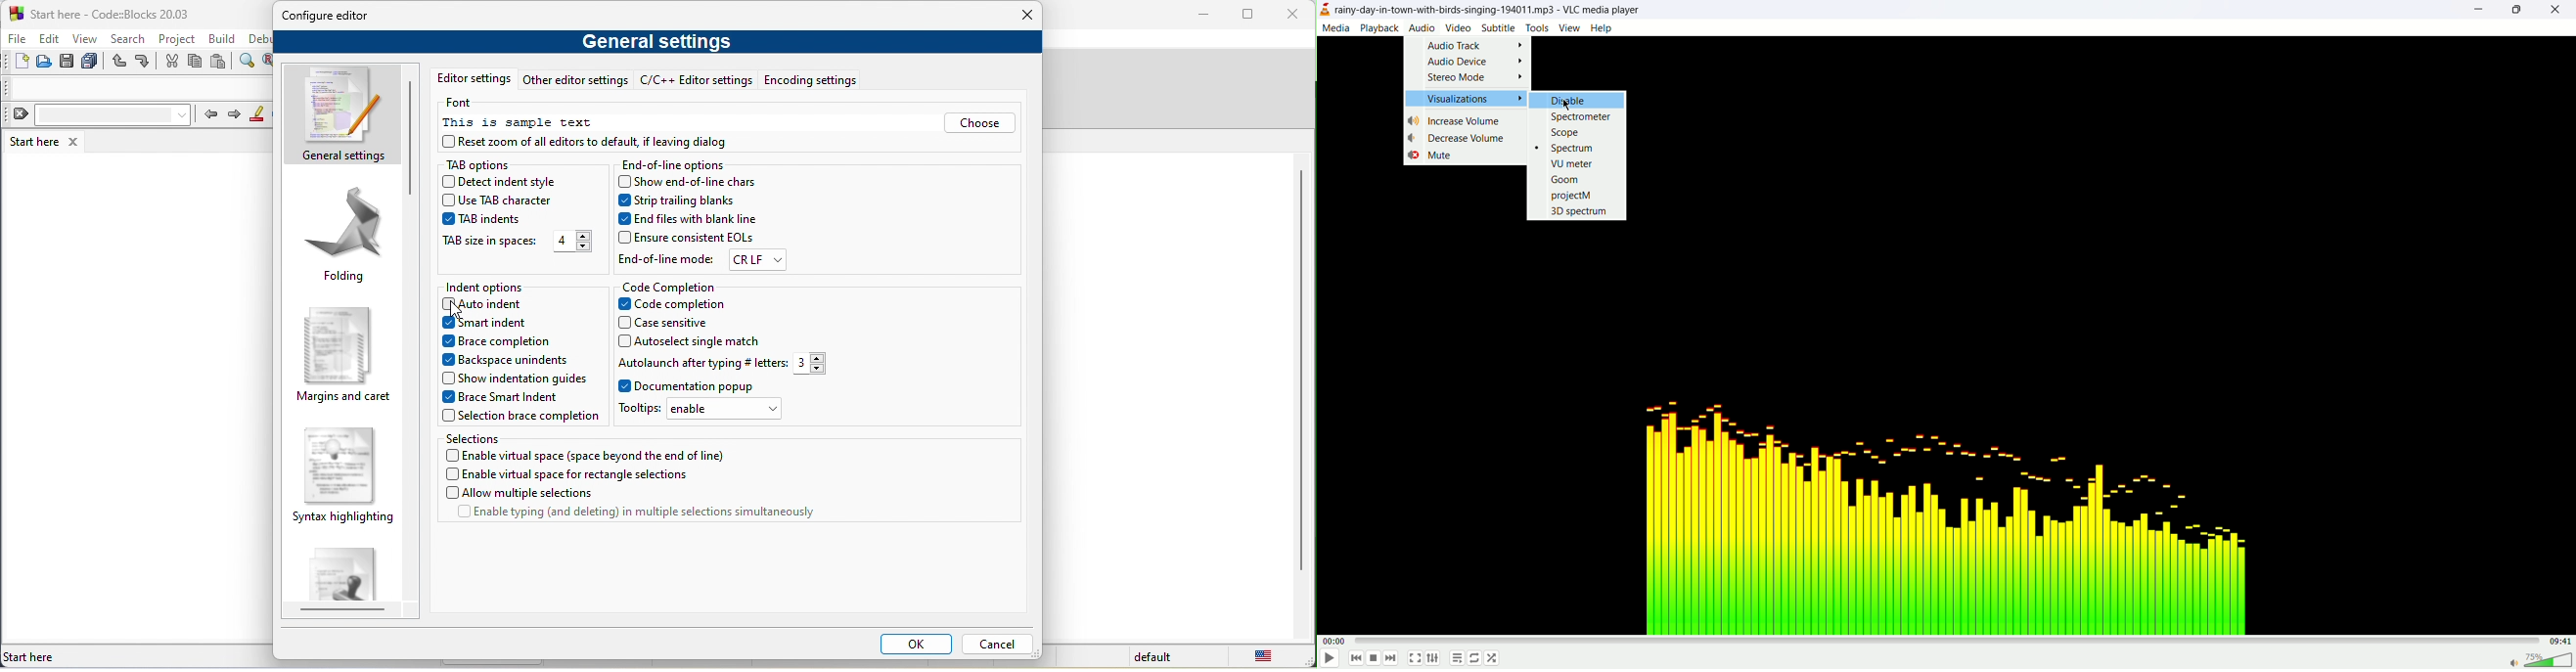  I want to click on code completion, so click(673, 307).